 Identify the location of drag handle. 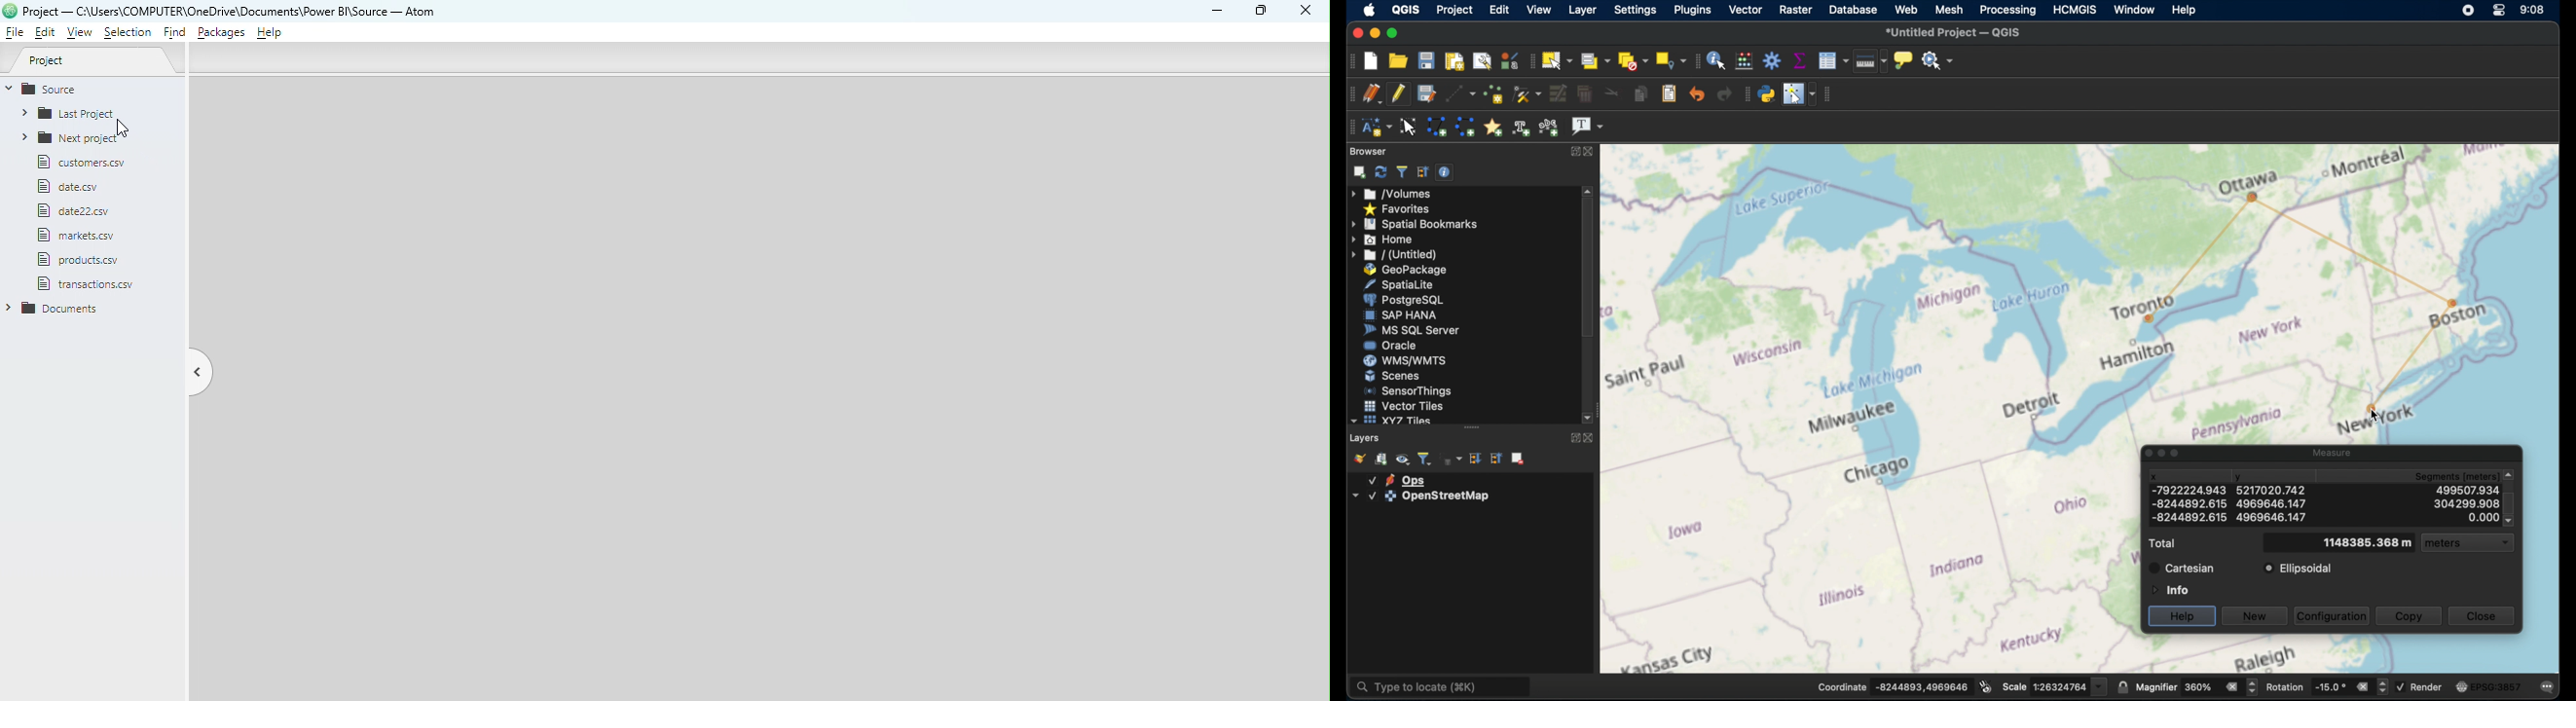
(1471, 427).